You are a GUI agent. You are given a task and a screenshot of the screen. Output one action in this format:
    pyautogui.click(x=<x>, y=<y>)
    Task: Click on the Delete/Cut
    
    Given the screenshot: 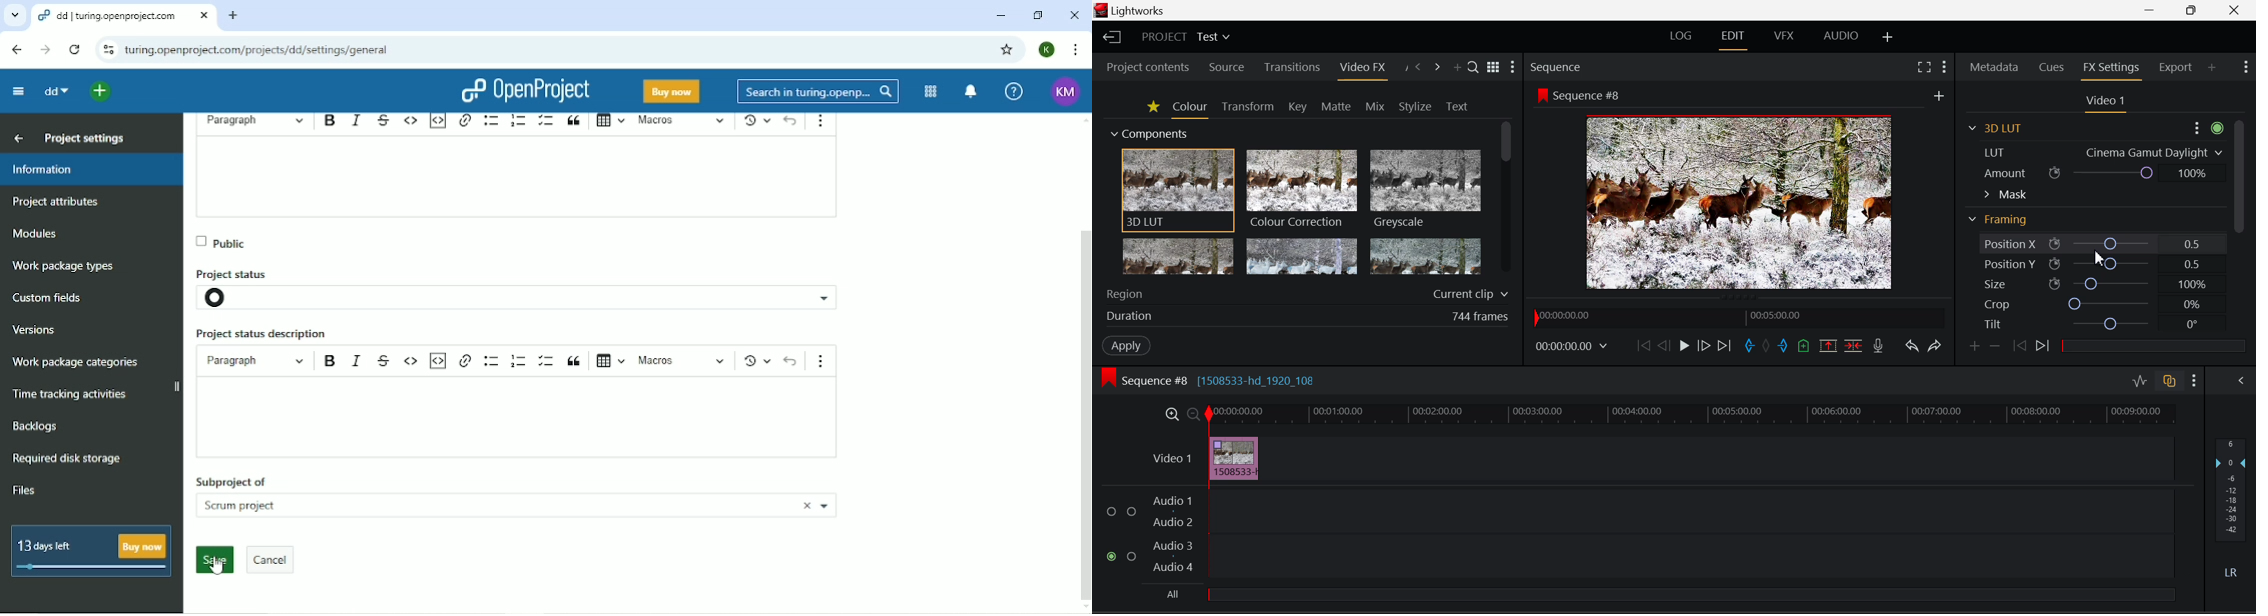 What is the action you would take?
    pyautogui.click(x=1855, y=346)
    